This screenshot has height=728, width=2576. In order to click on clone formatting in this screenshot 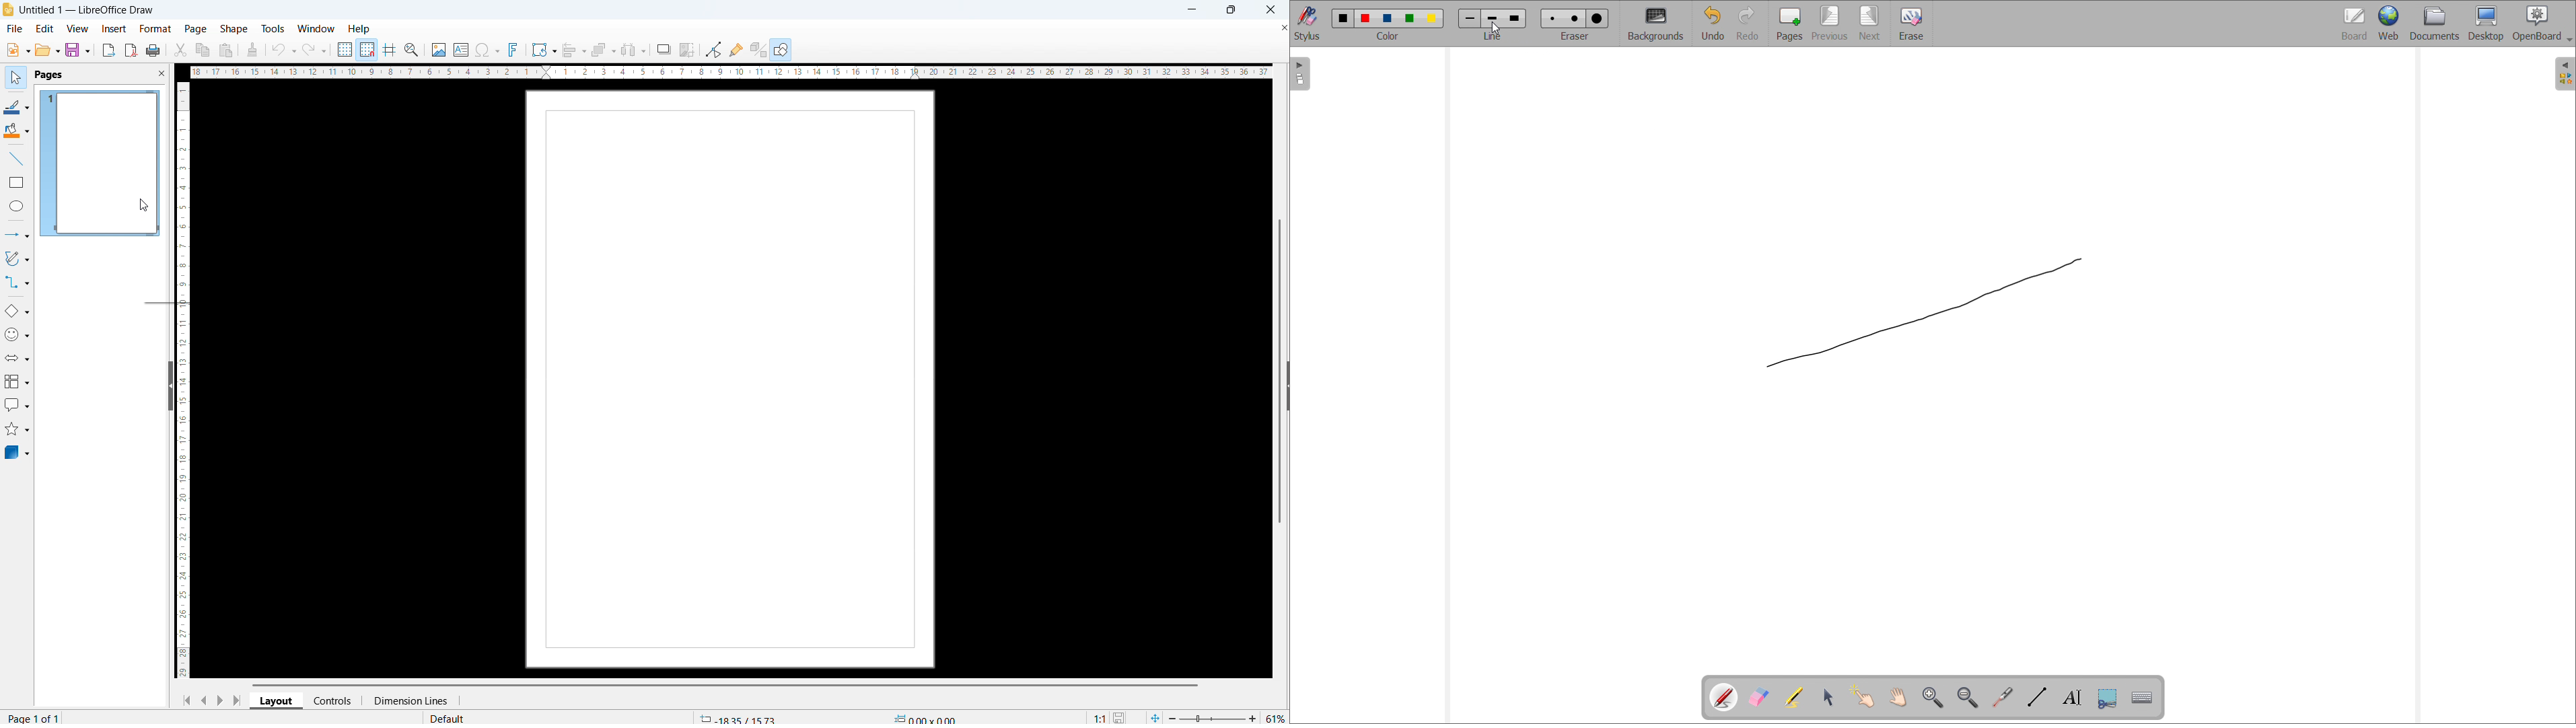, I will do `click(253, 49)`.